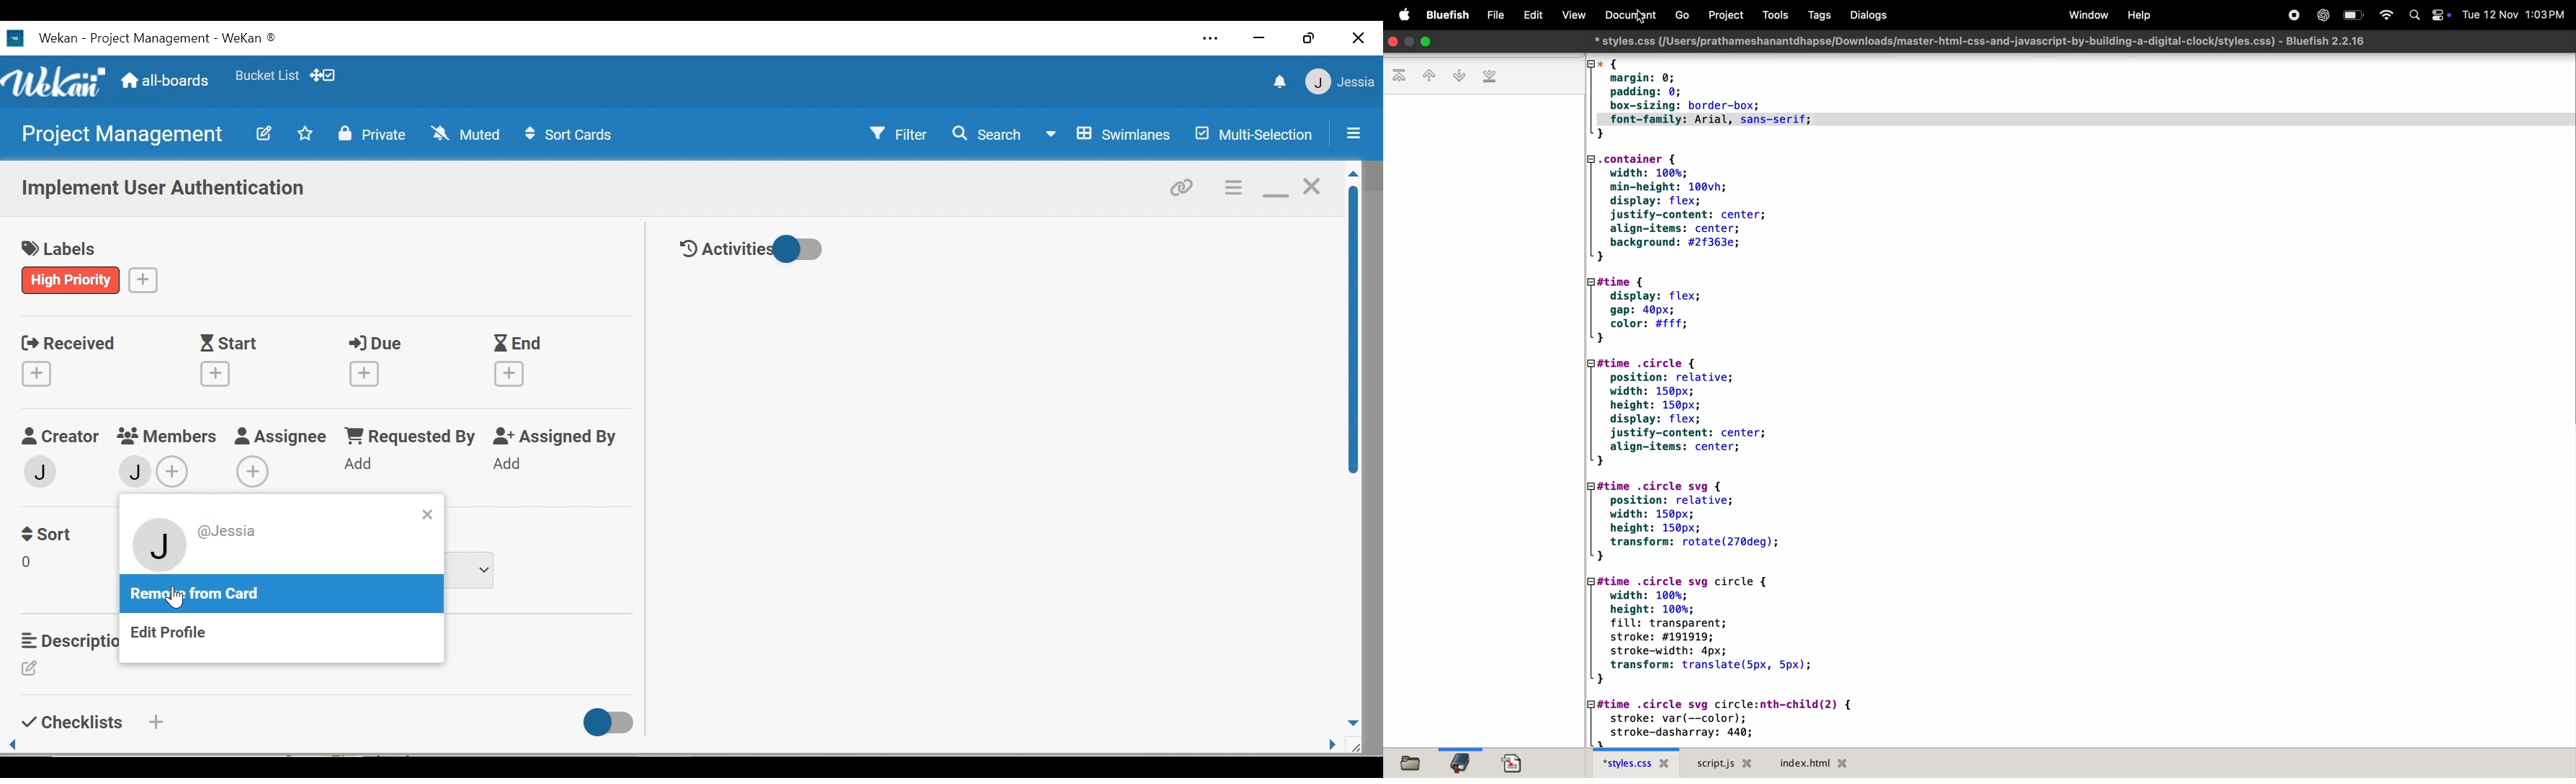 The image size is (2576, 784). What do you see at coordinates (513, 465) in the screenshot?
I see `add` at bounding box center [513, 465].